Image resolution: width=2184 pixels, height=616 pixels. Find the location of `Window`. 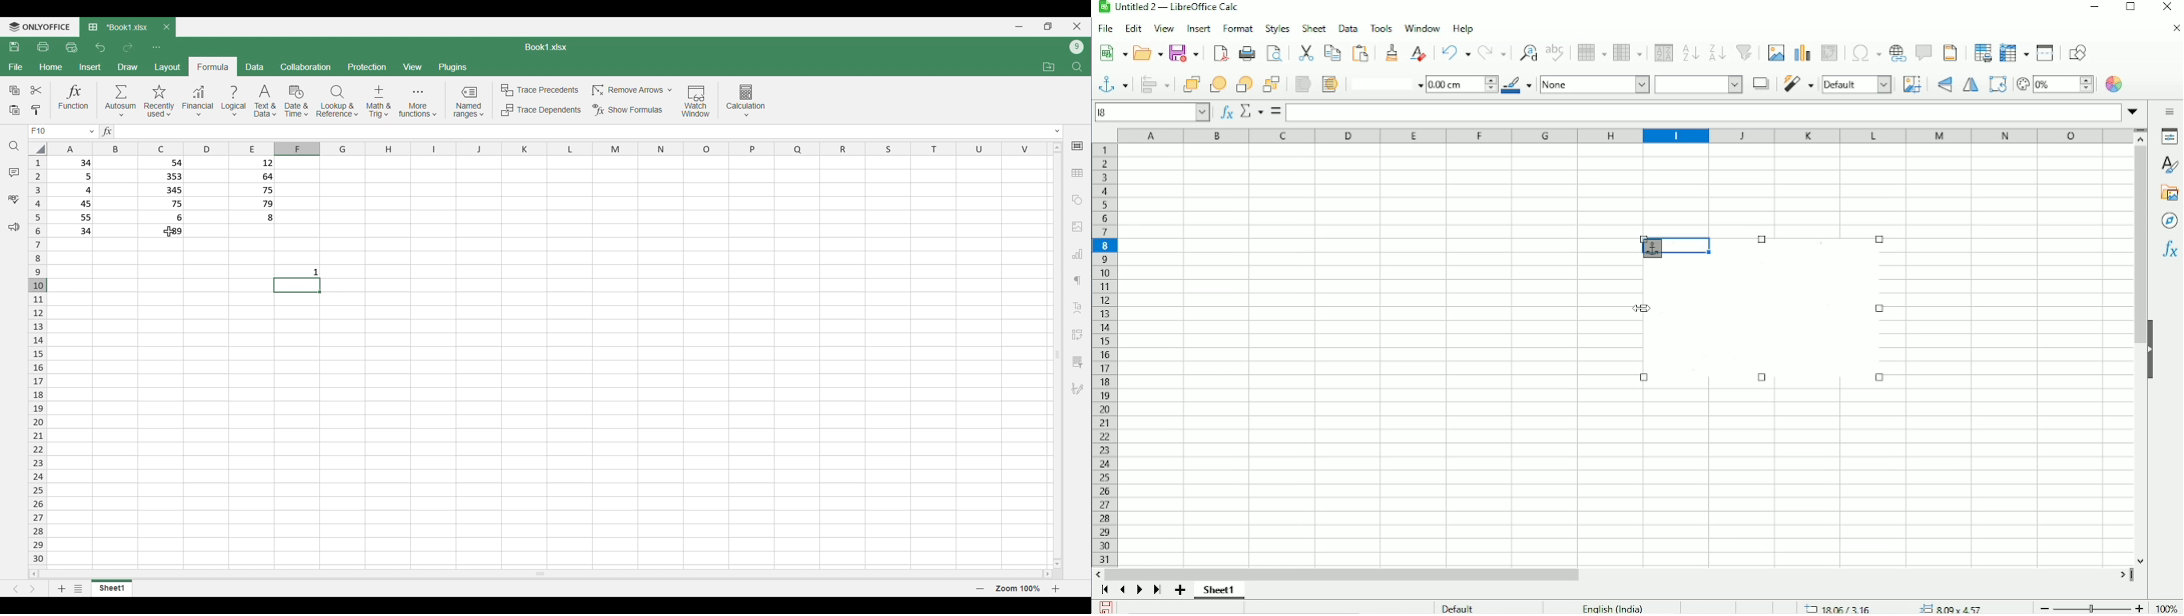

Window is located at coordinates (1421, 28).